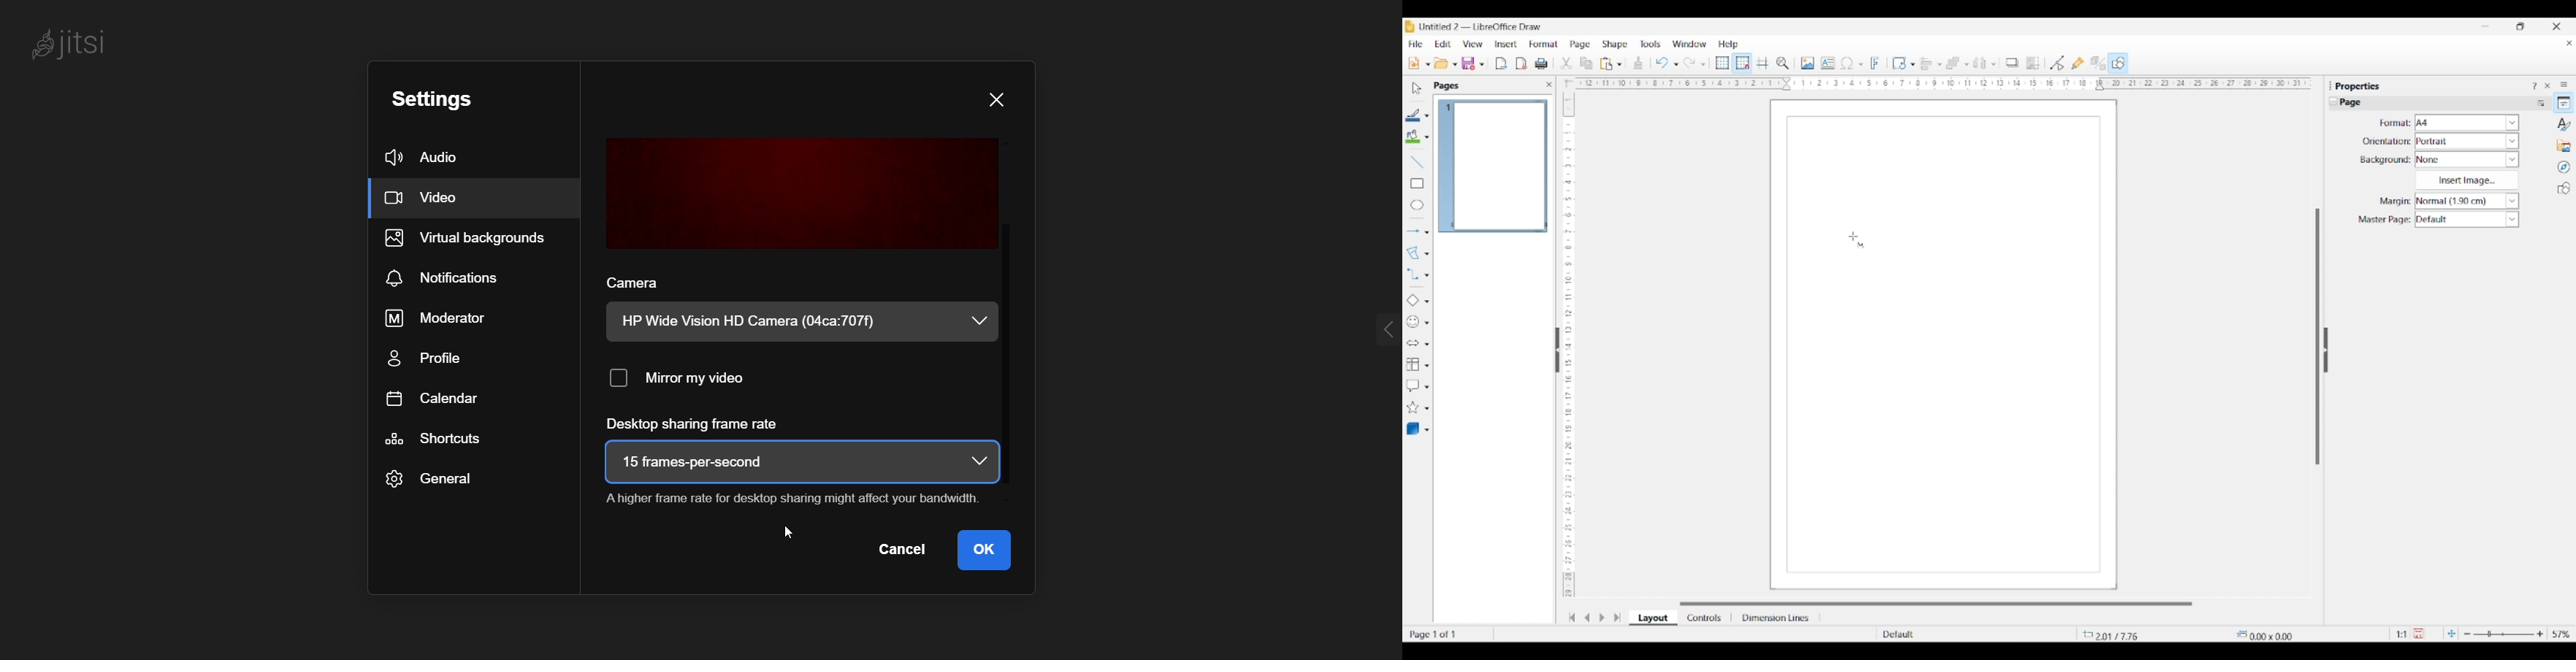  What do you see at coordinates (759, 321) in the screenshot?
I see `HP Wide Vision HD Camera (04ca:707f)` at bounding box center [759, 321].